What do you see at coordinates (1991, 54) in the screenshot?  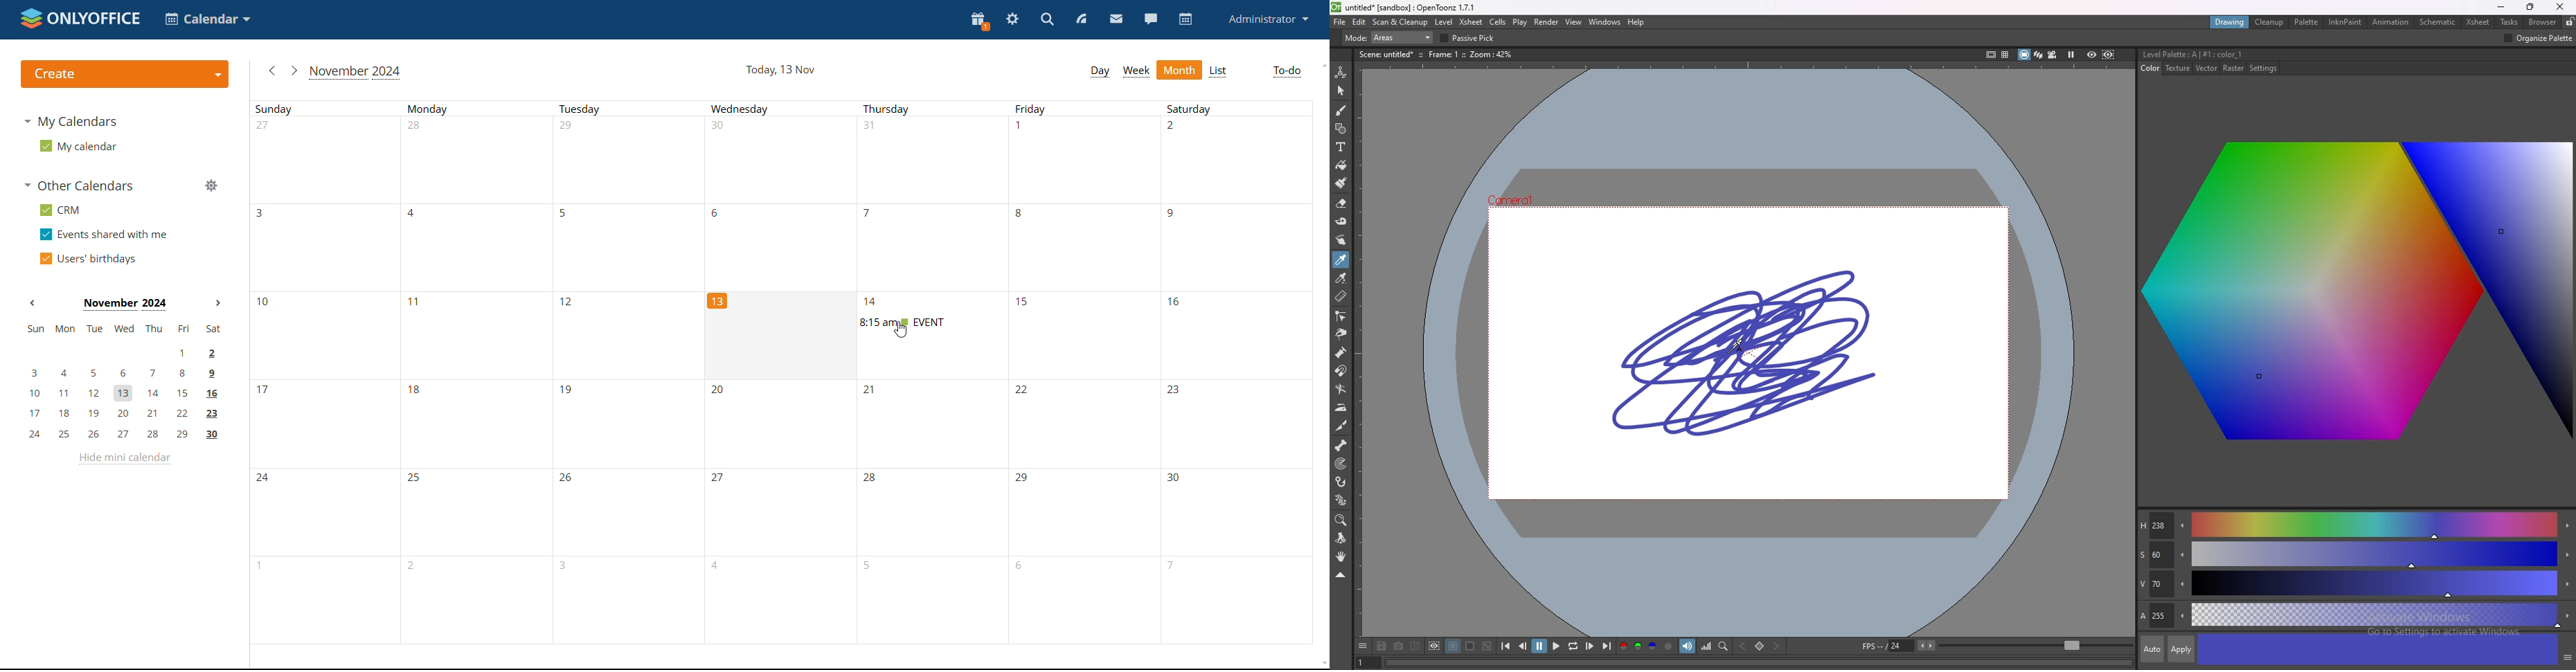 I see `safe area` at bounding box center [1991, 54].